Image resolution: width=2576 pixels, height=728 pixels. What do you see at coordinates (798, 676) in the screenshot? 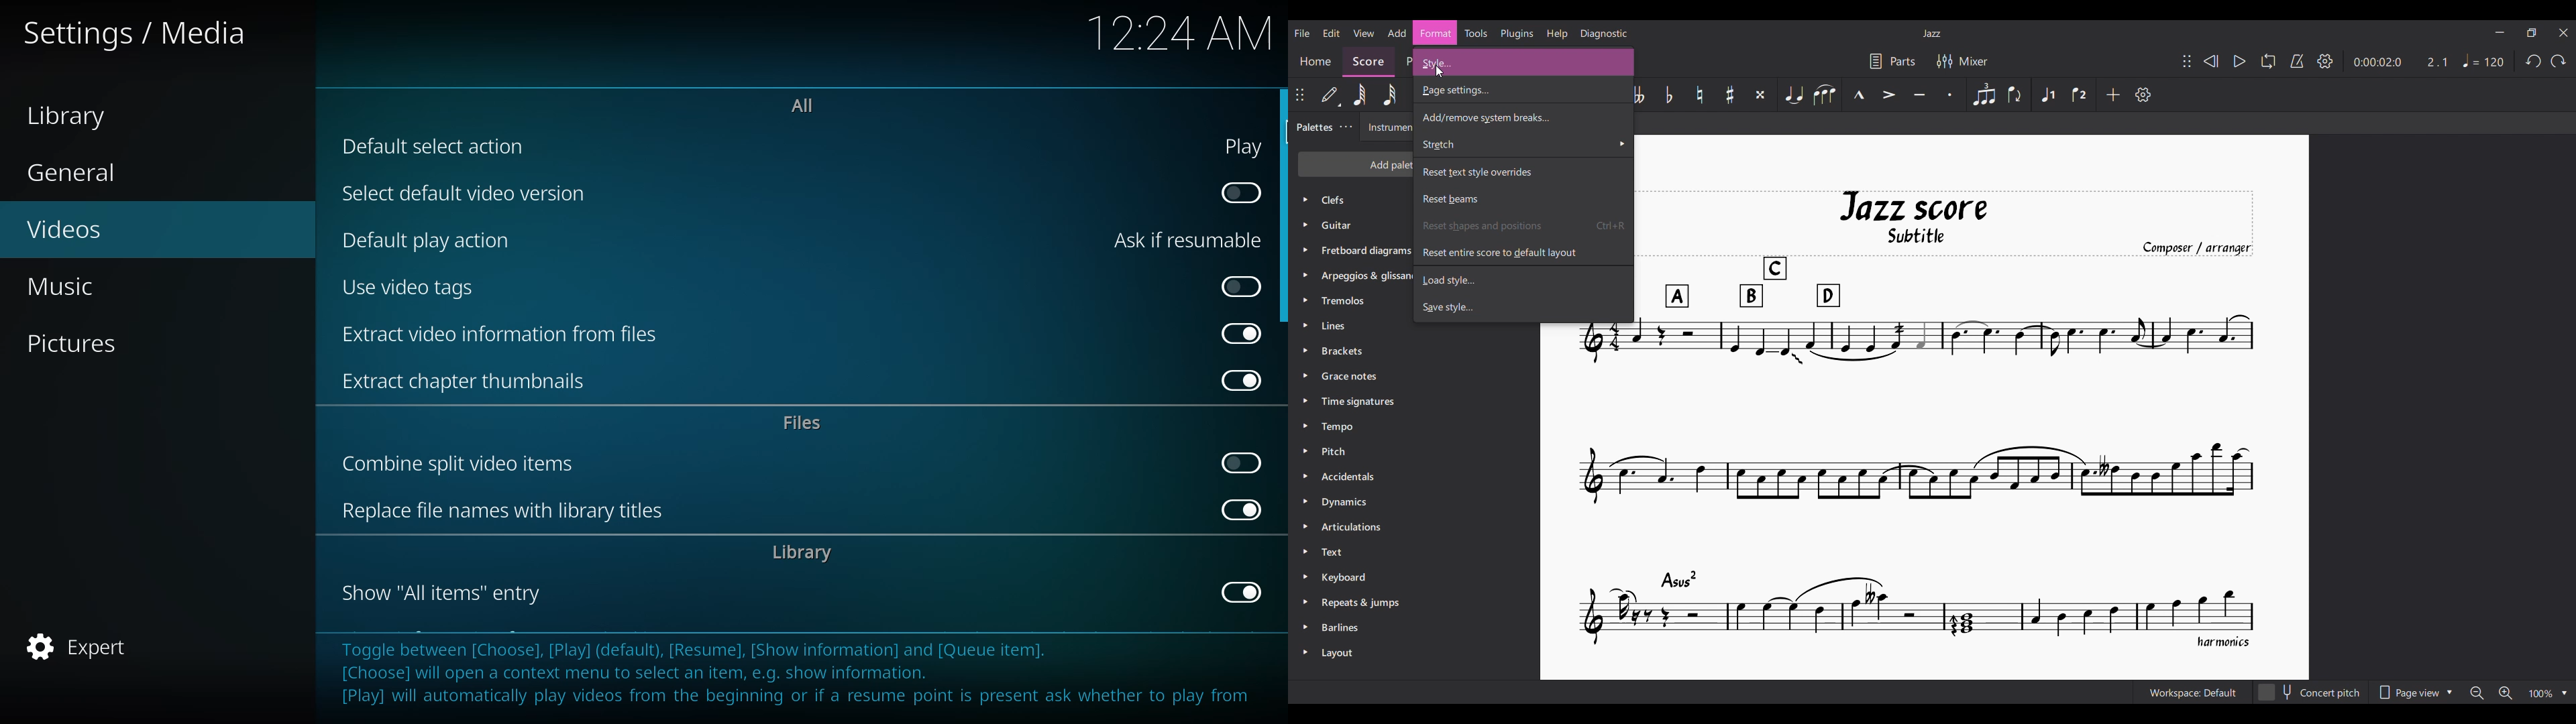
I see `info` at bounding box center [798, 676].